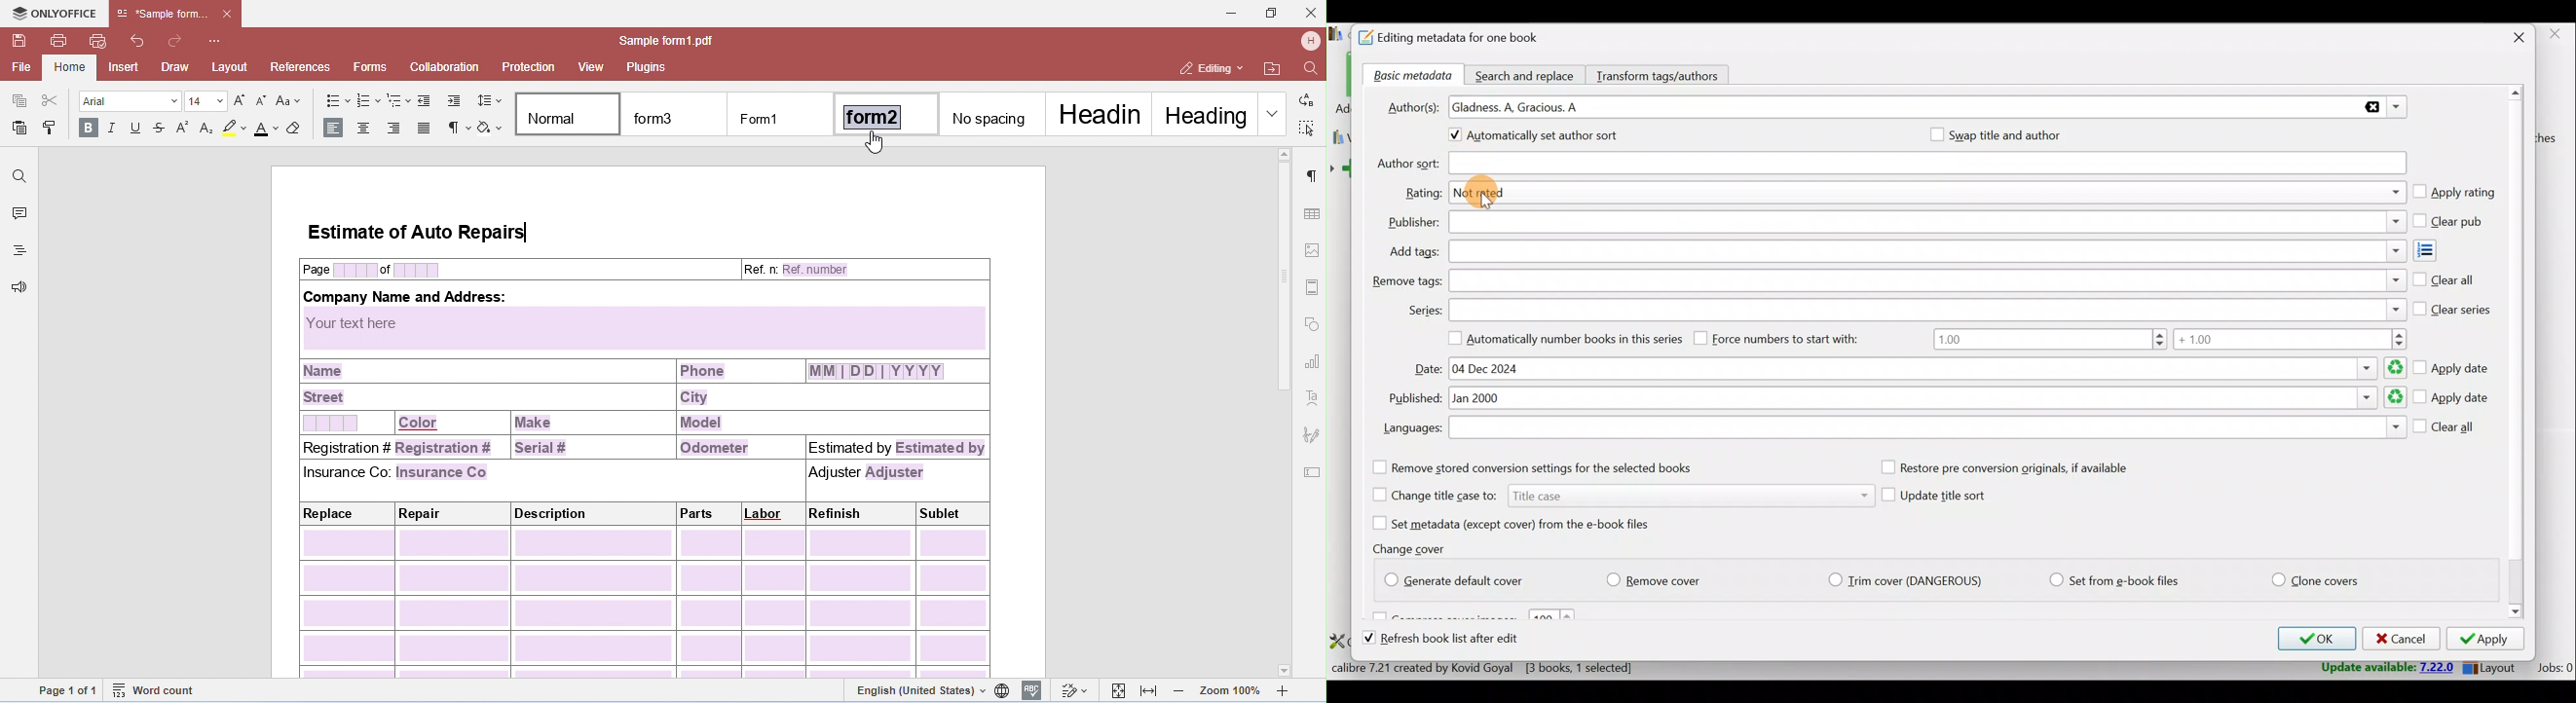  I want to click on Rating, so click(1930, 195).